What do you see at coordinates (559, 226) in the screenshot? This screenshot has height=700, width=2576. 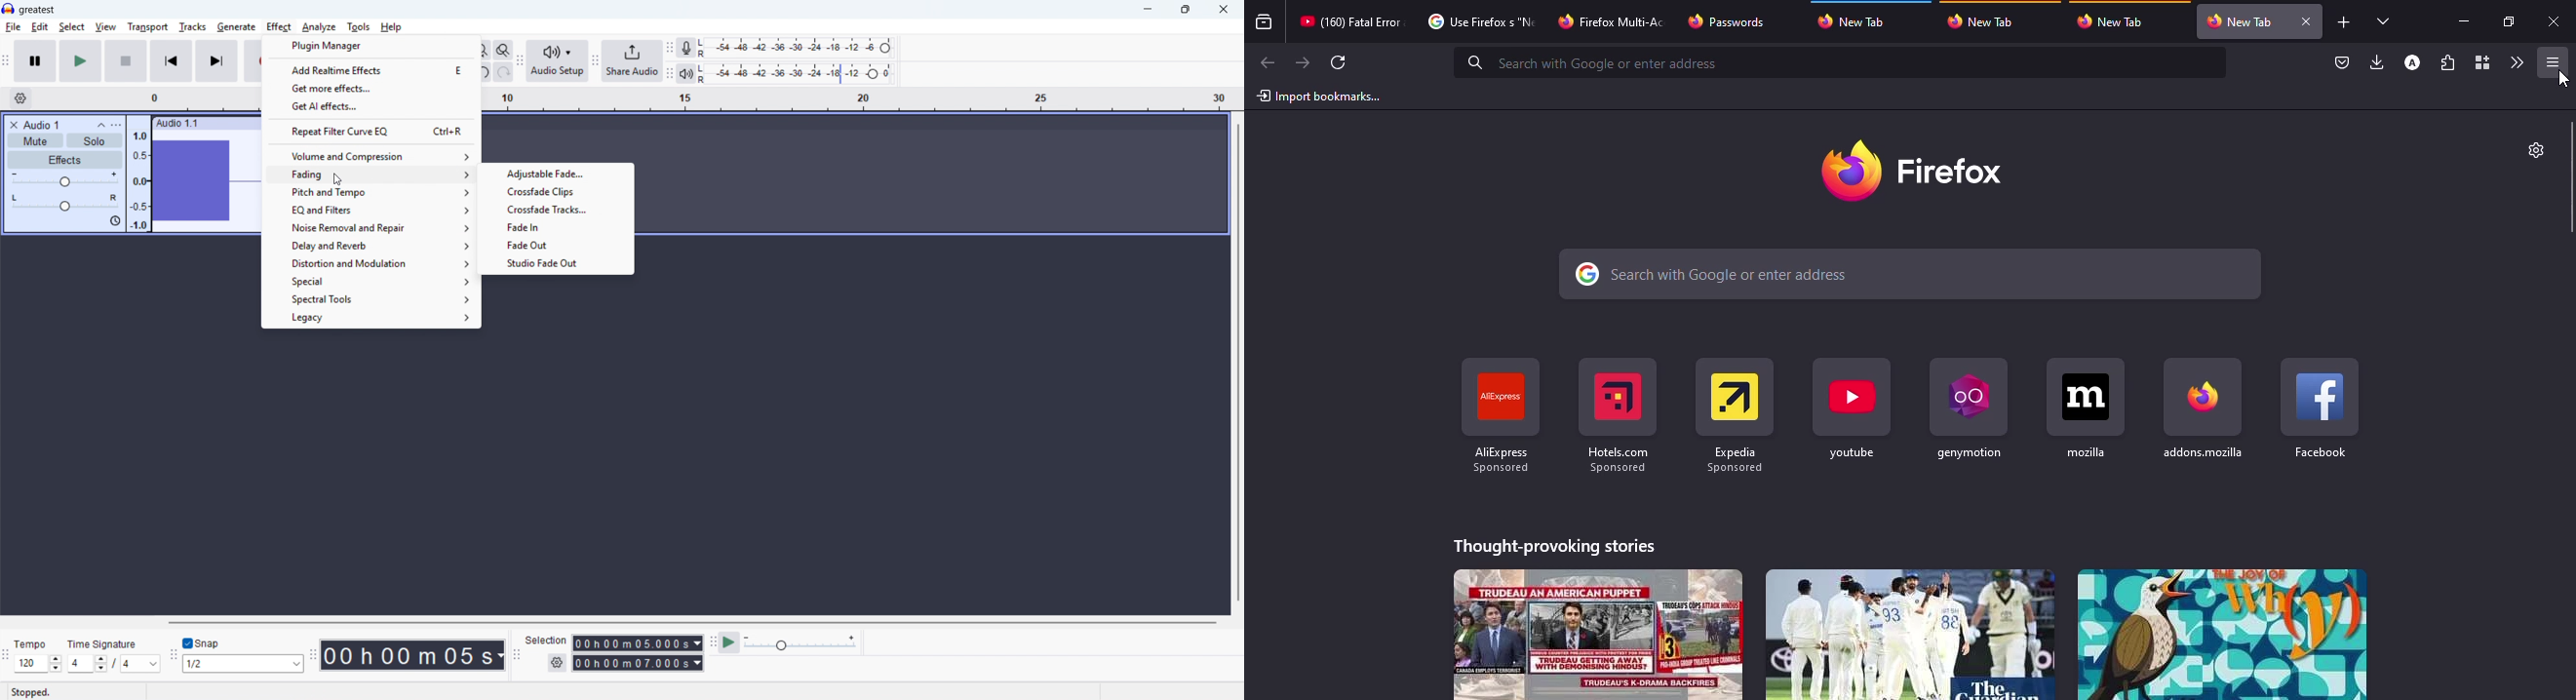 I see `Fade in ` at bounding box center [559, 226].